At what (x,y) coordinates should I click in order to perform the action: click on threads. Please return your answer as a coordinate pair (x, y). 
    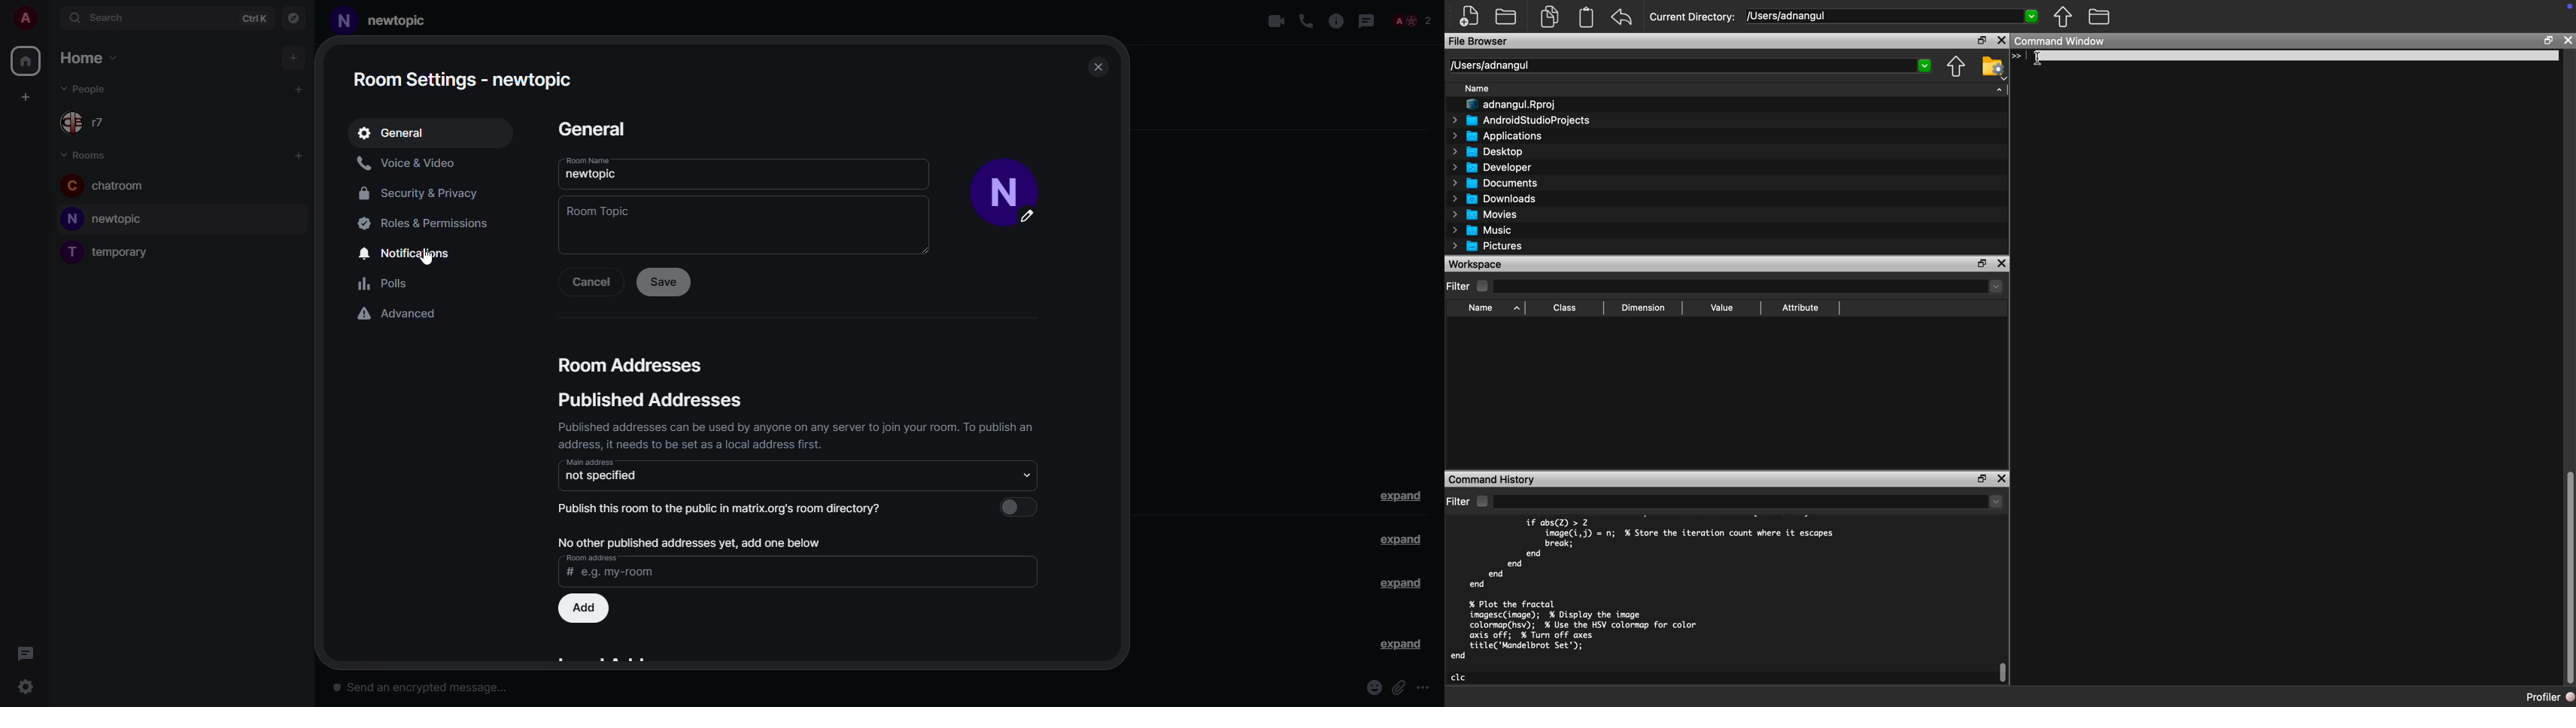
    Looking at the image, I should click on (25, 651).